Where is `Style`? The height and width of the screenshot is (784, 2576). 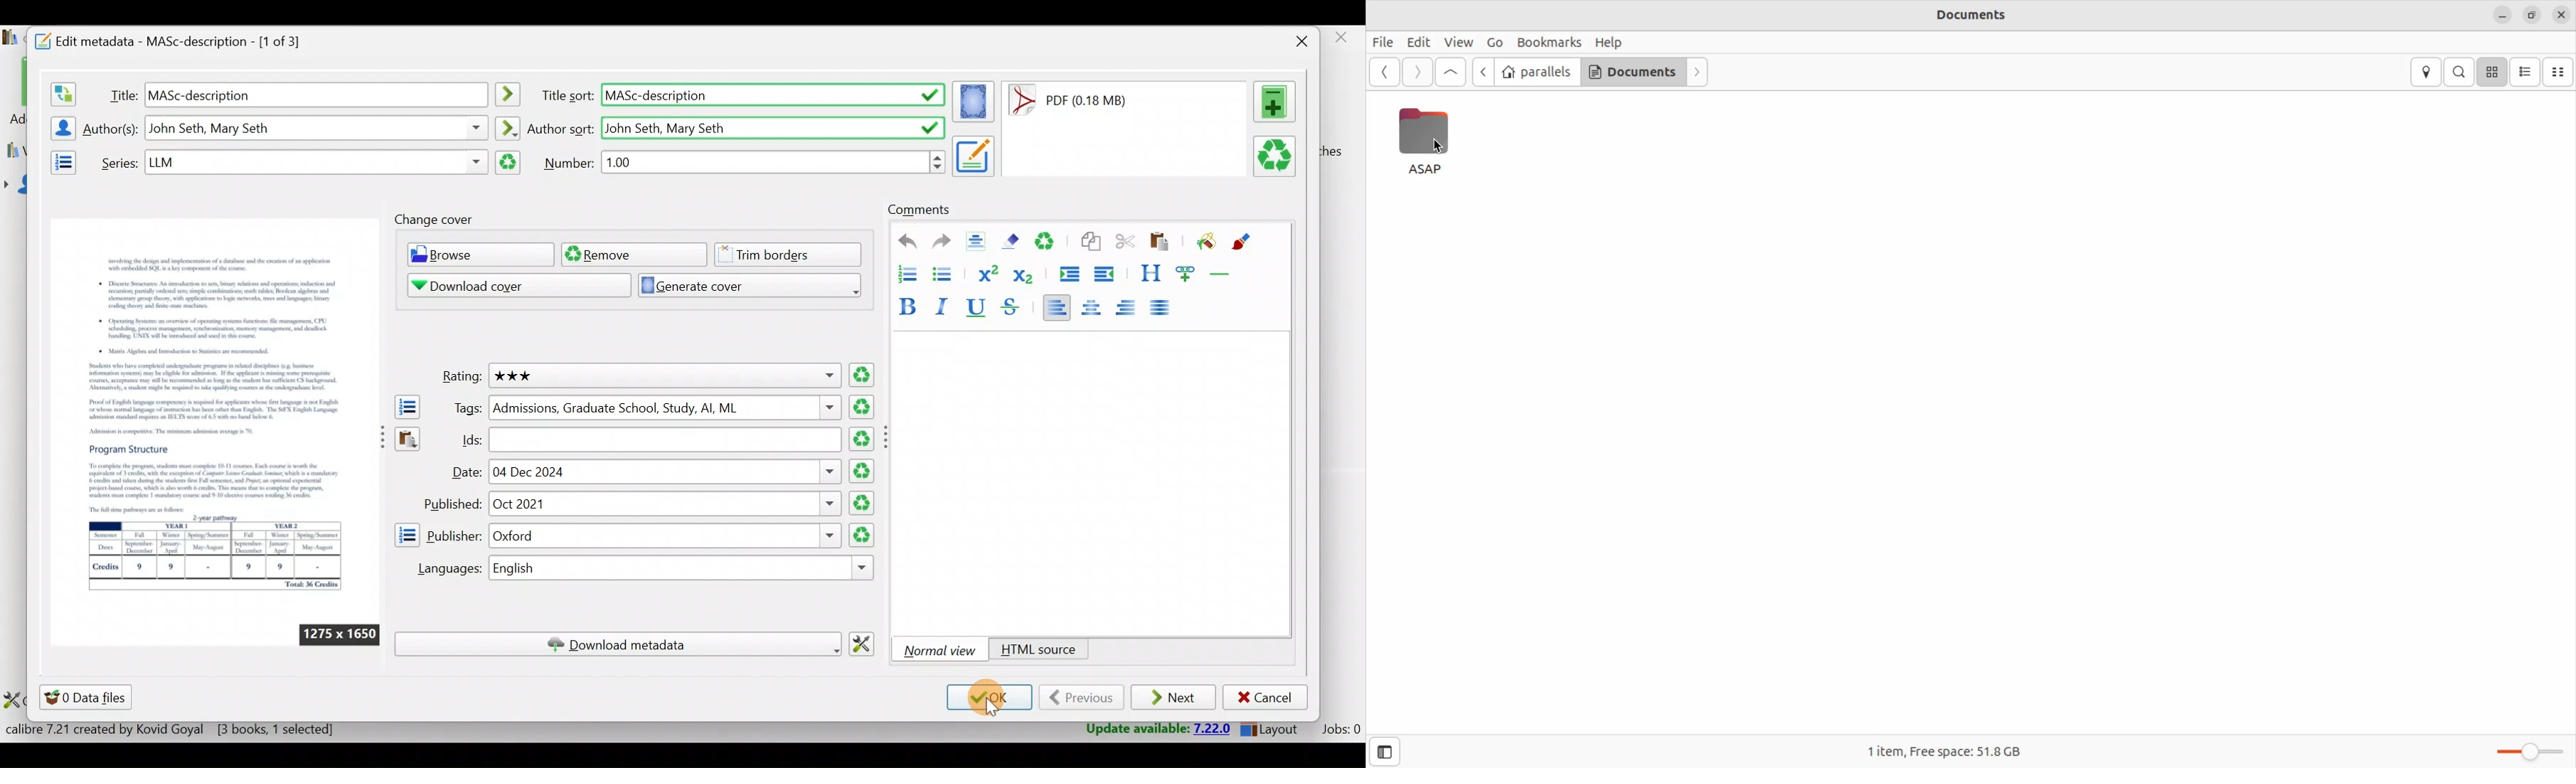
Style is located at coordinates (1150, 273).